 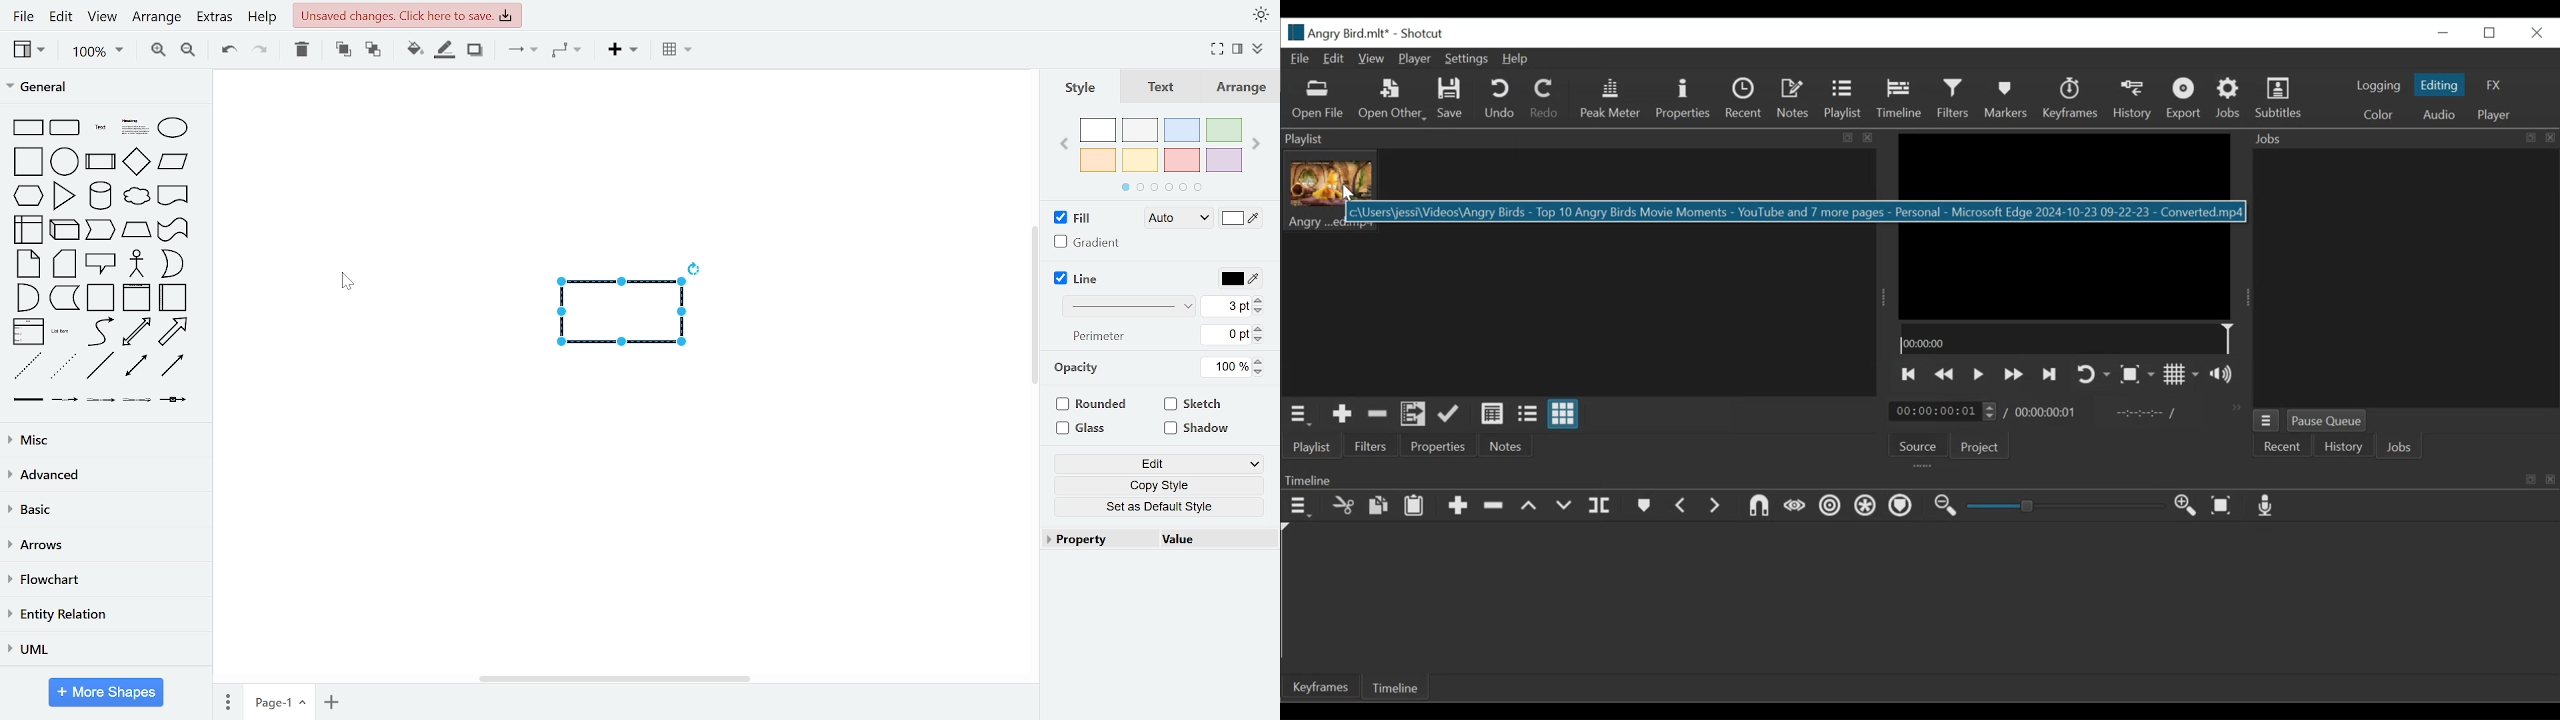 What do you see at coordinates (1501, 99) in the screenshot?
I see `Undo` at bounding box center [1501, 99].